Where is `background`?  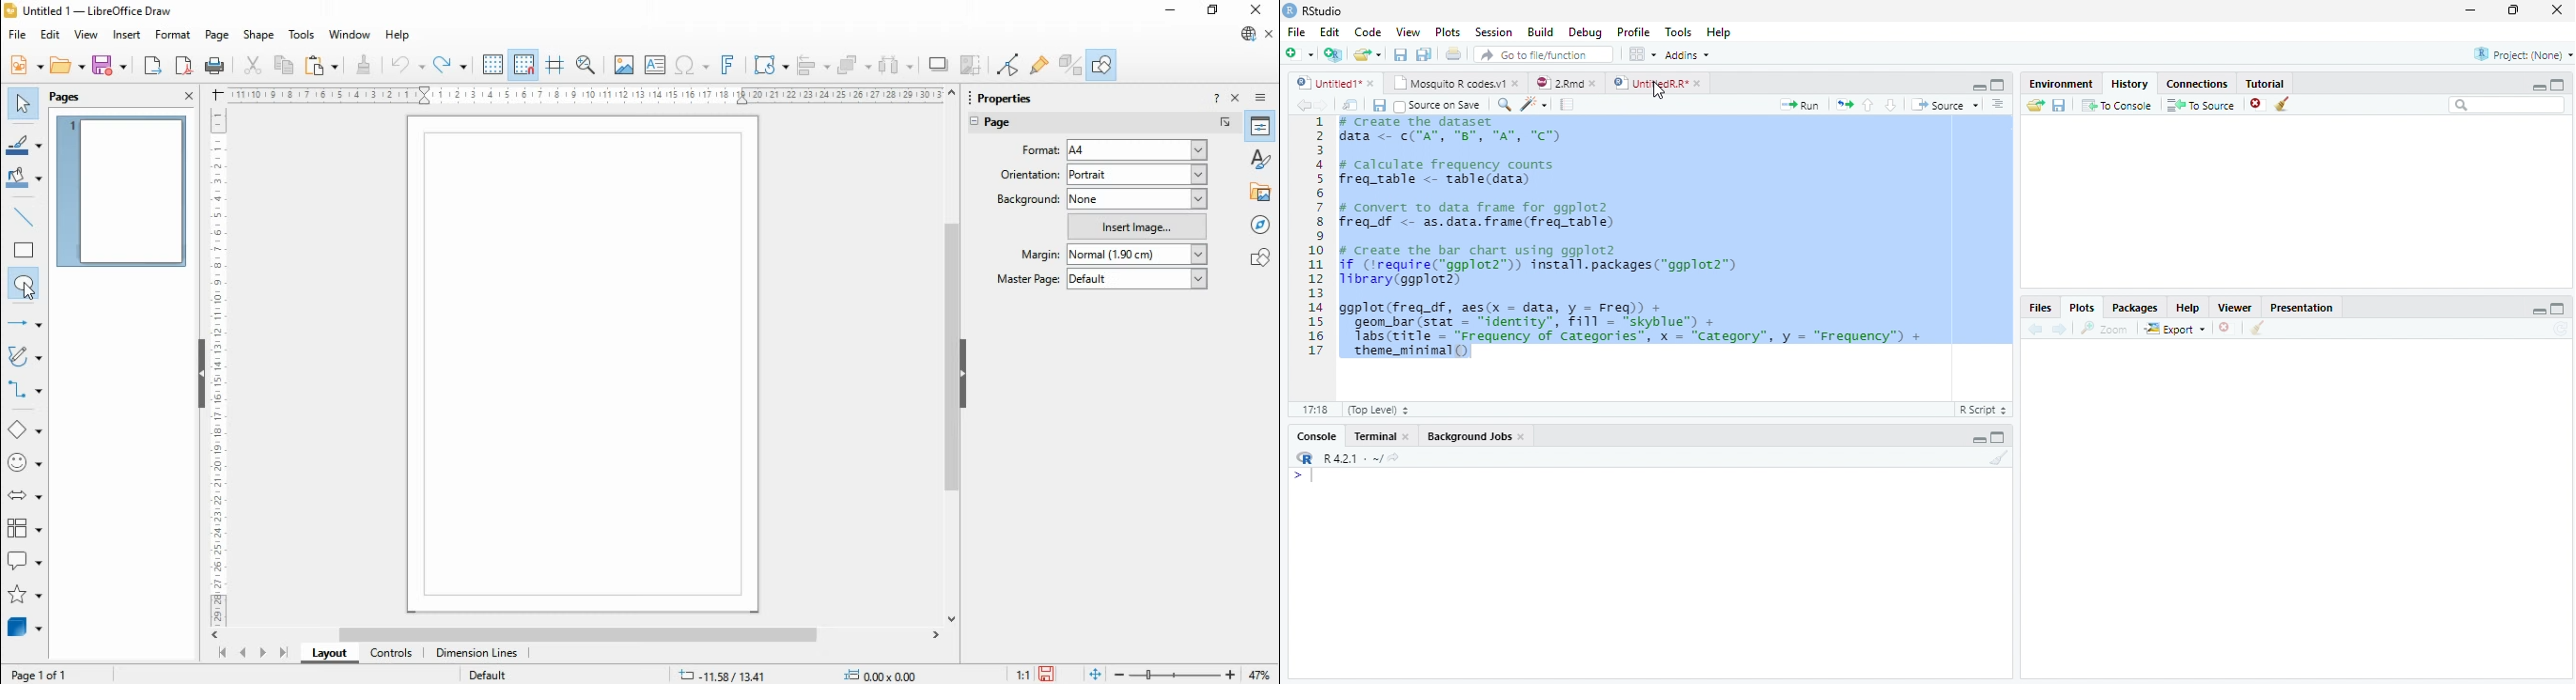
background is located at coordinates (1027, 199).